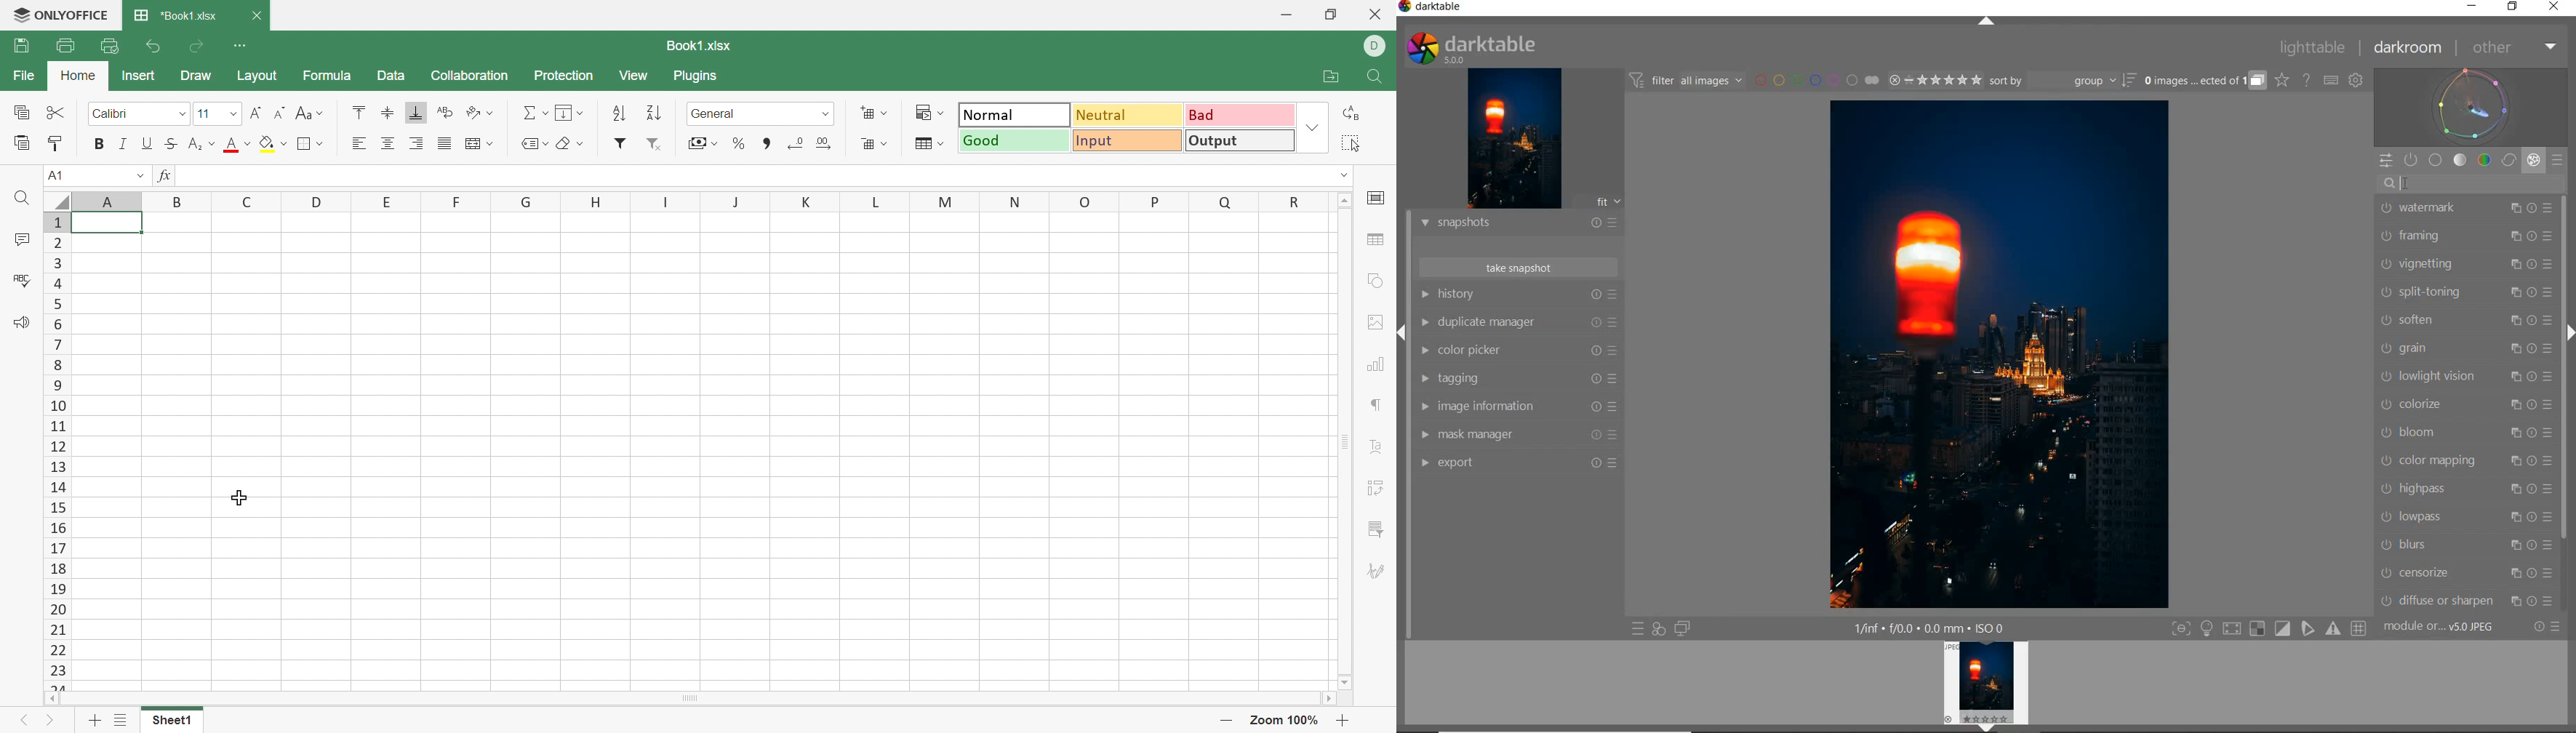  What do you see at coordinates (2460, 160) in the screenshot?
I see `TONE` at bounding box center [2460, 160].